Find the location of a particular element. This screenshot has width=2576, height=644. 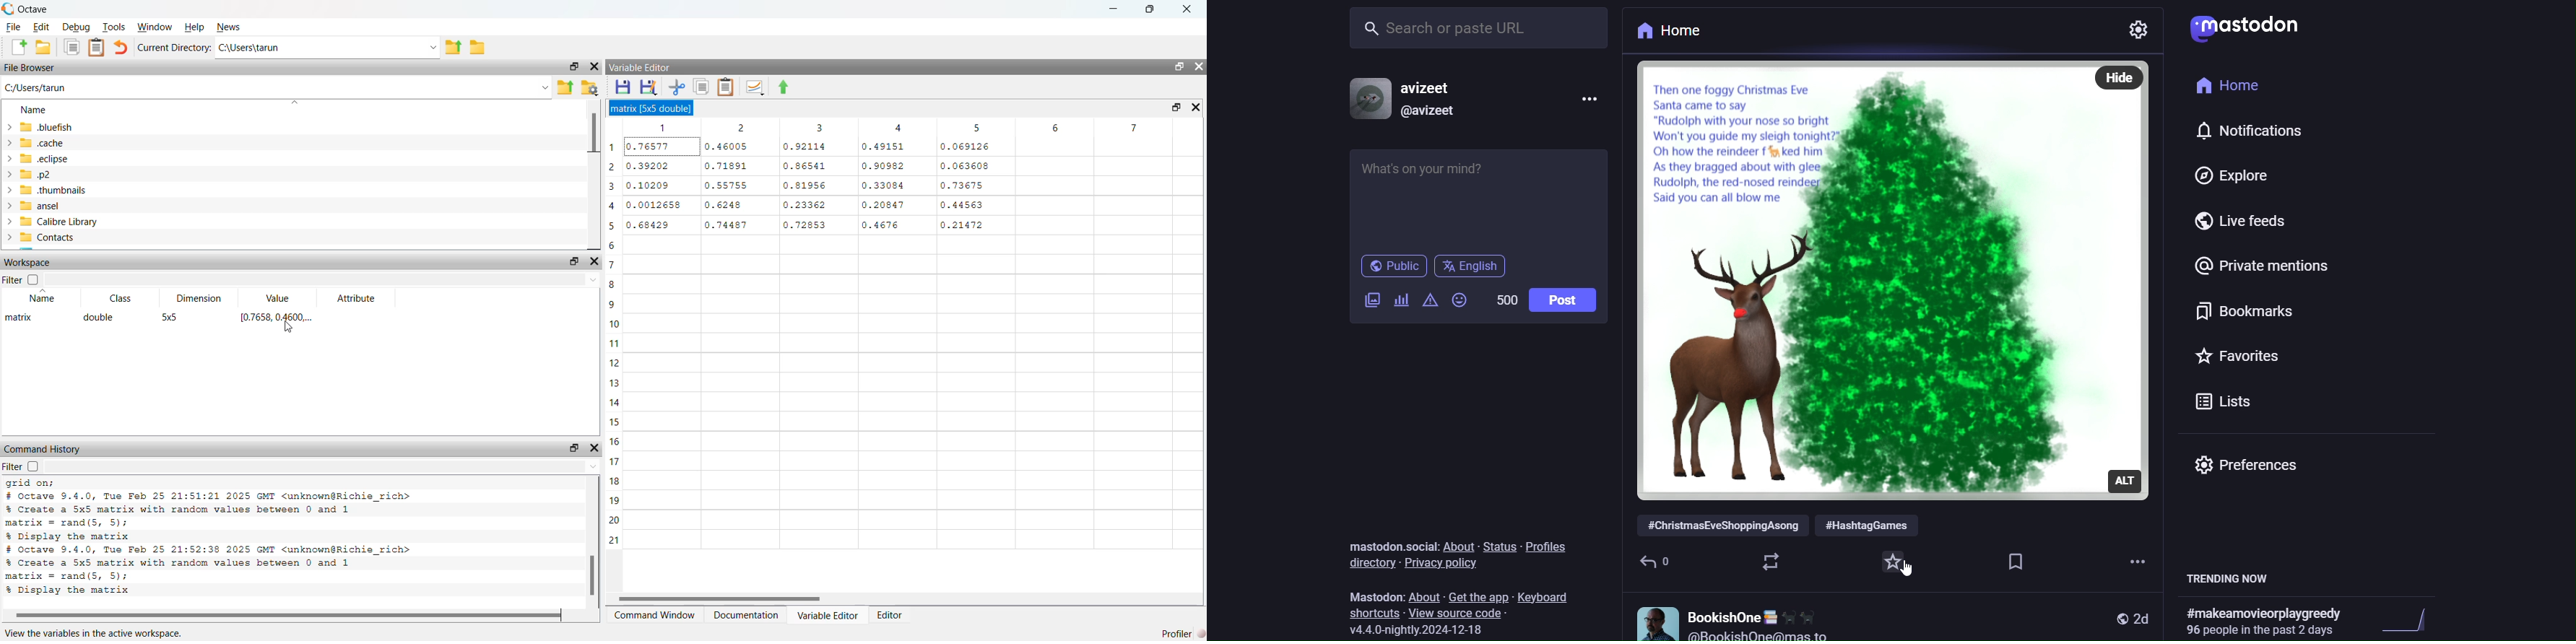

profiles is located at coordinates (1550, 546).